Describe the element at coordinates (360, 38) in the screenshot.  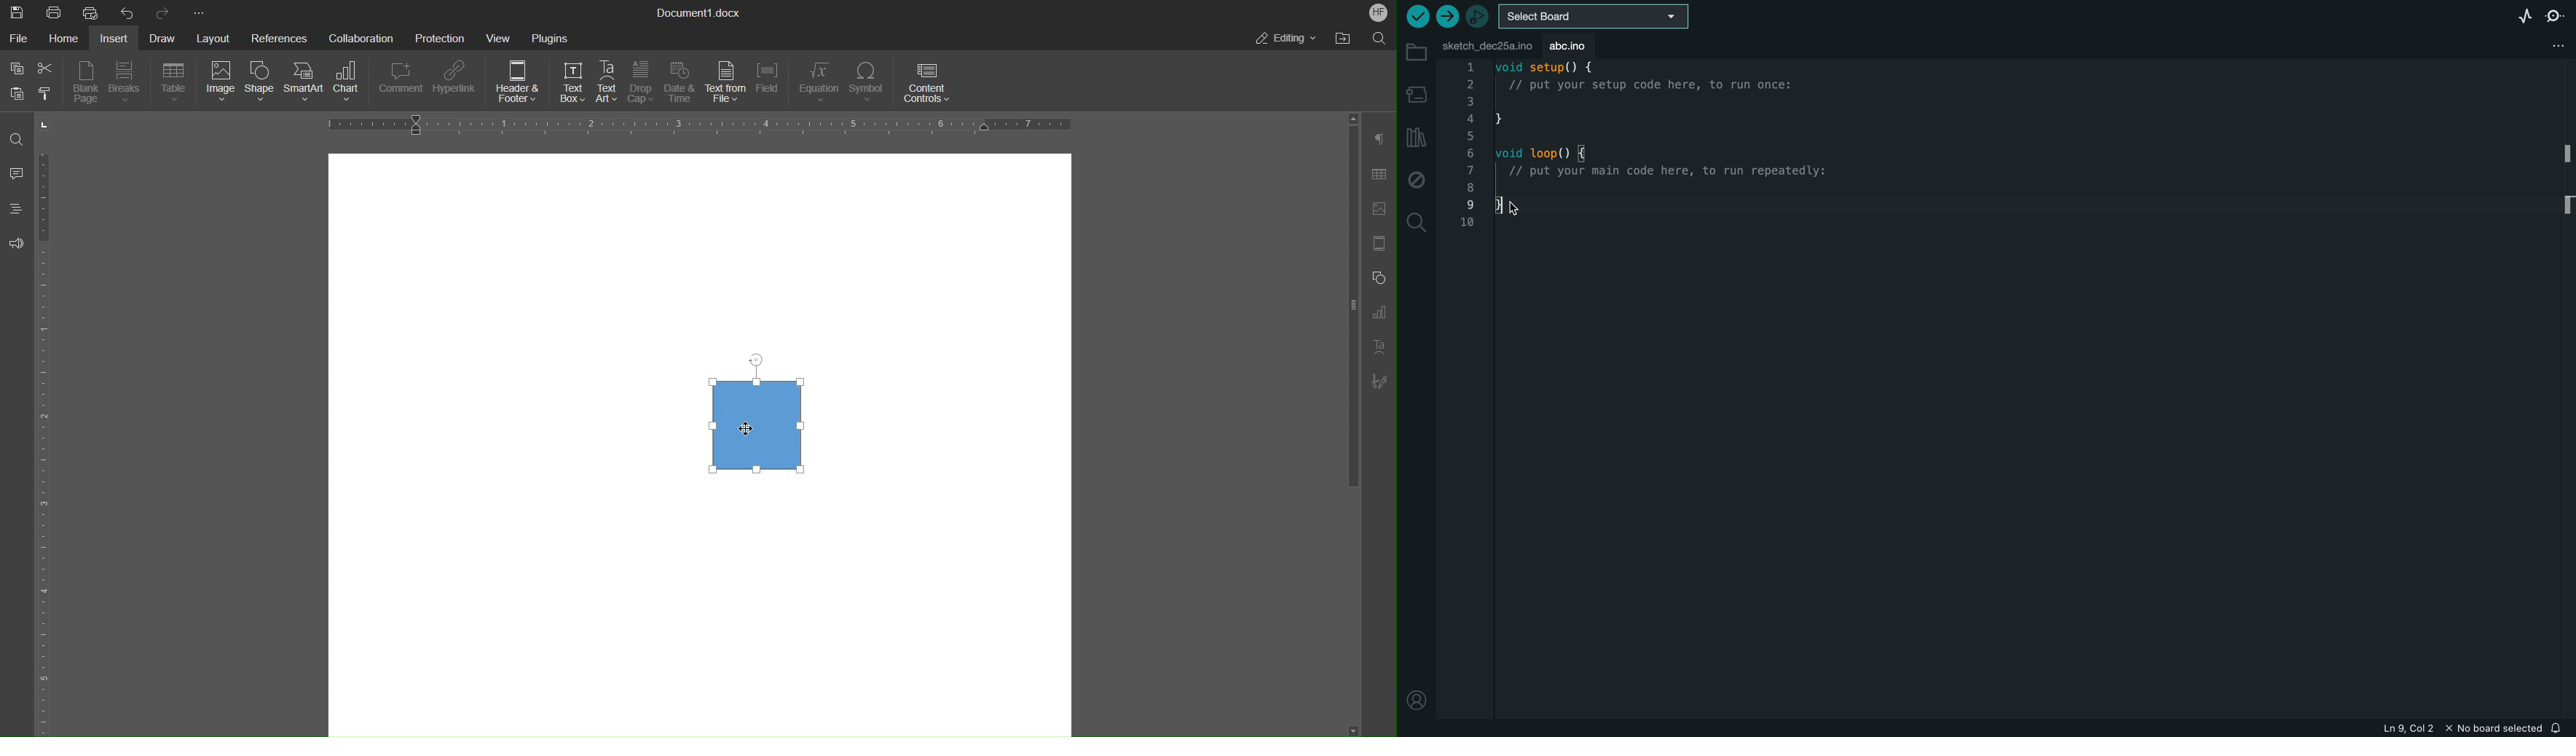
I see `Collaboration` at that location.